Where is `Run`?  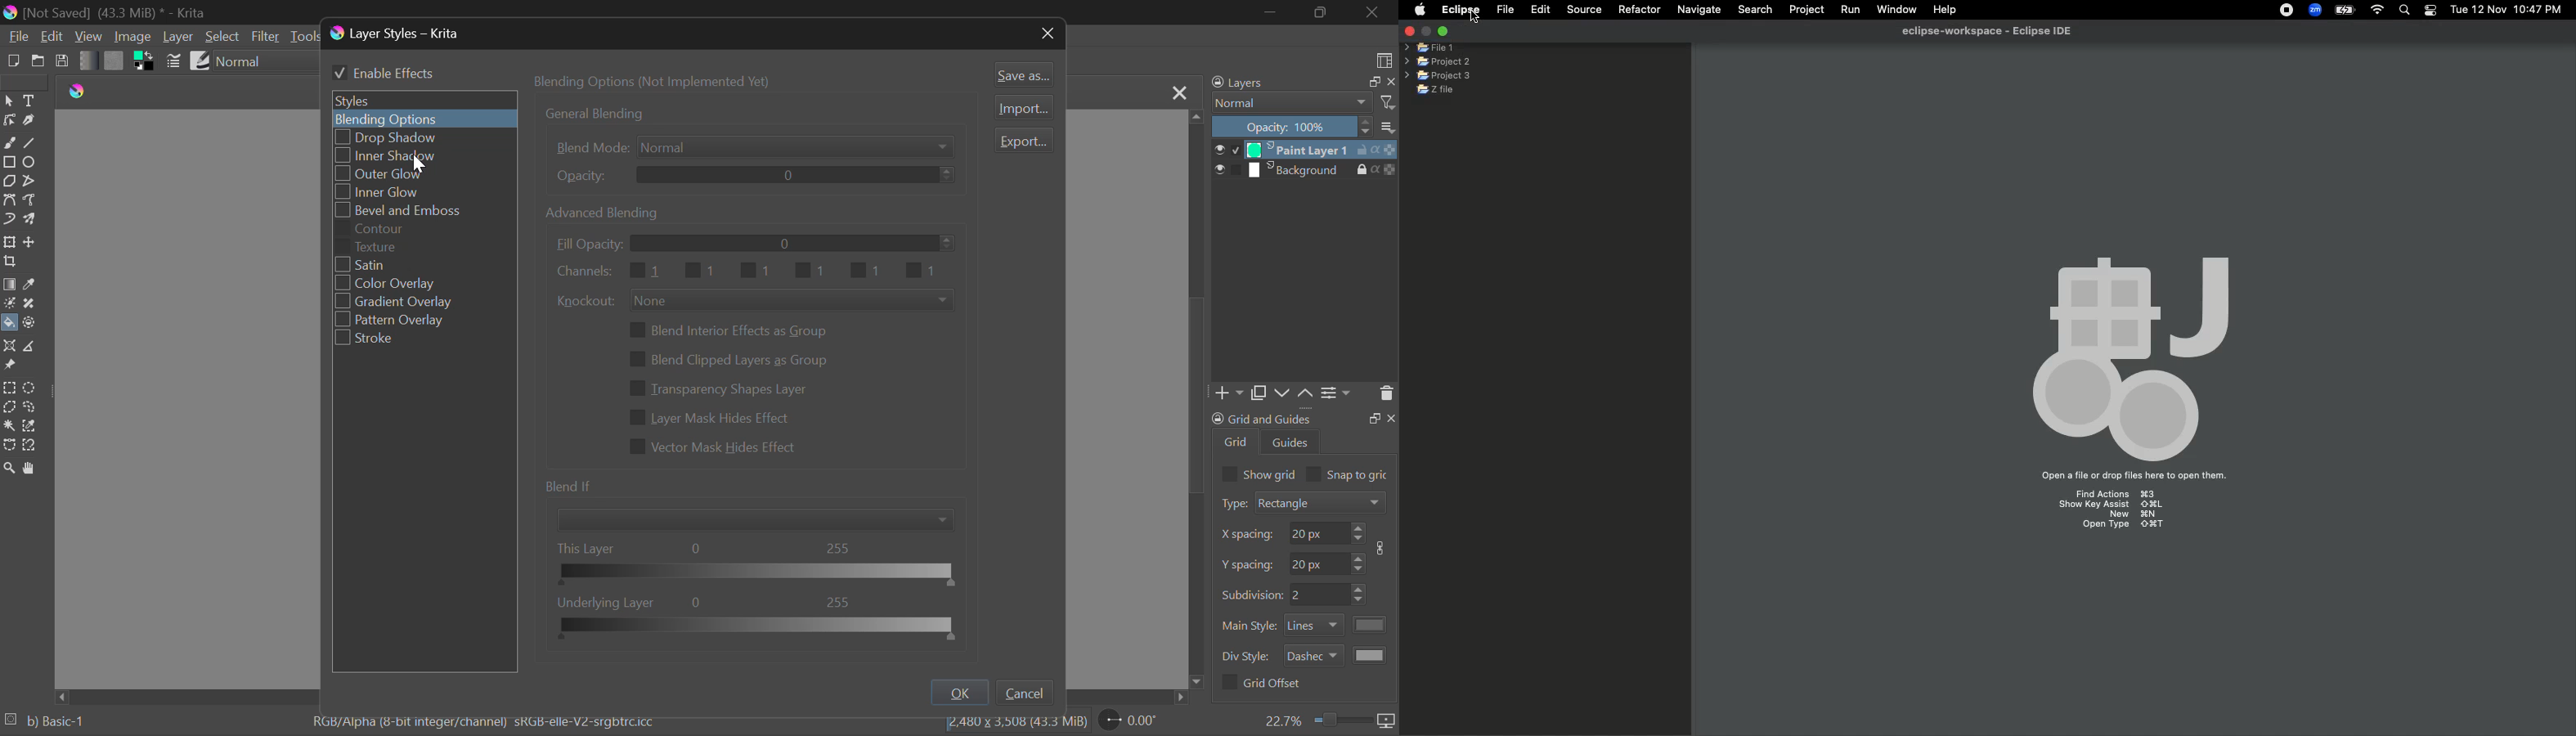
Run is located at coordinates (1847, 10).